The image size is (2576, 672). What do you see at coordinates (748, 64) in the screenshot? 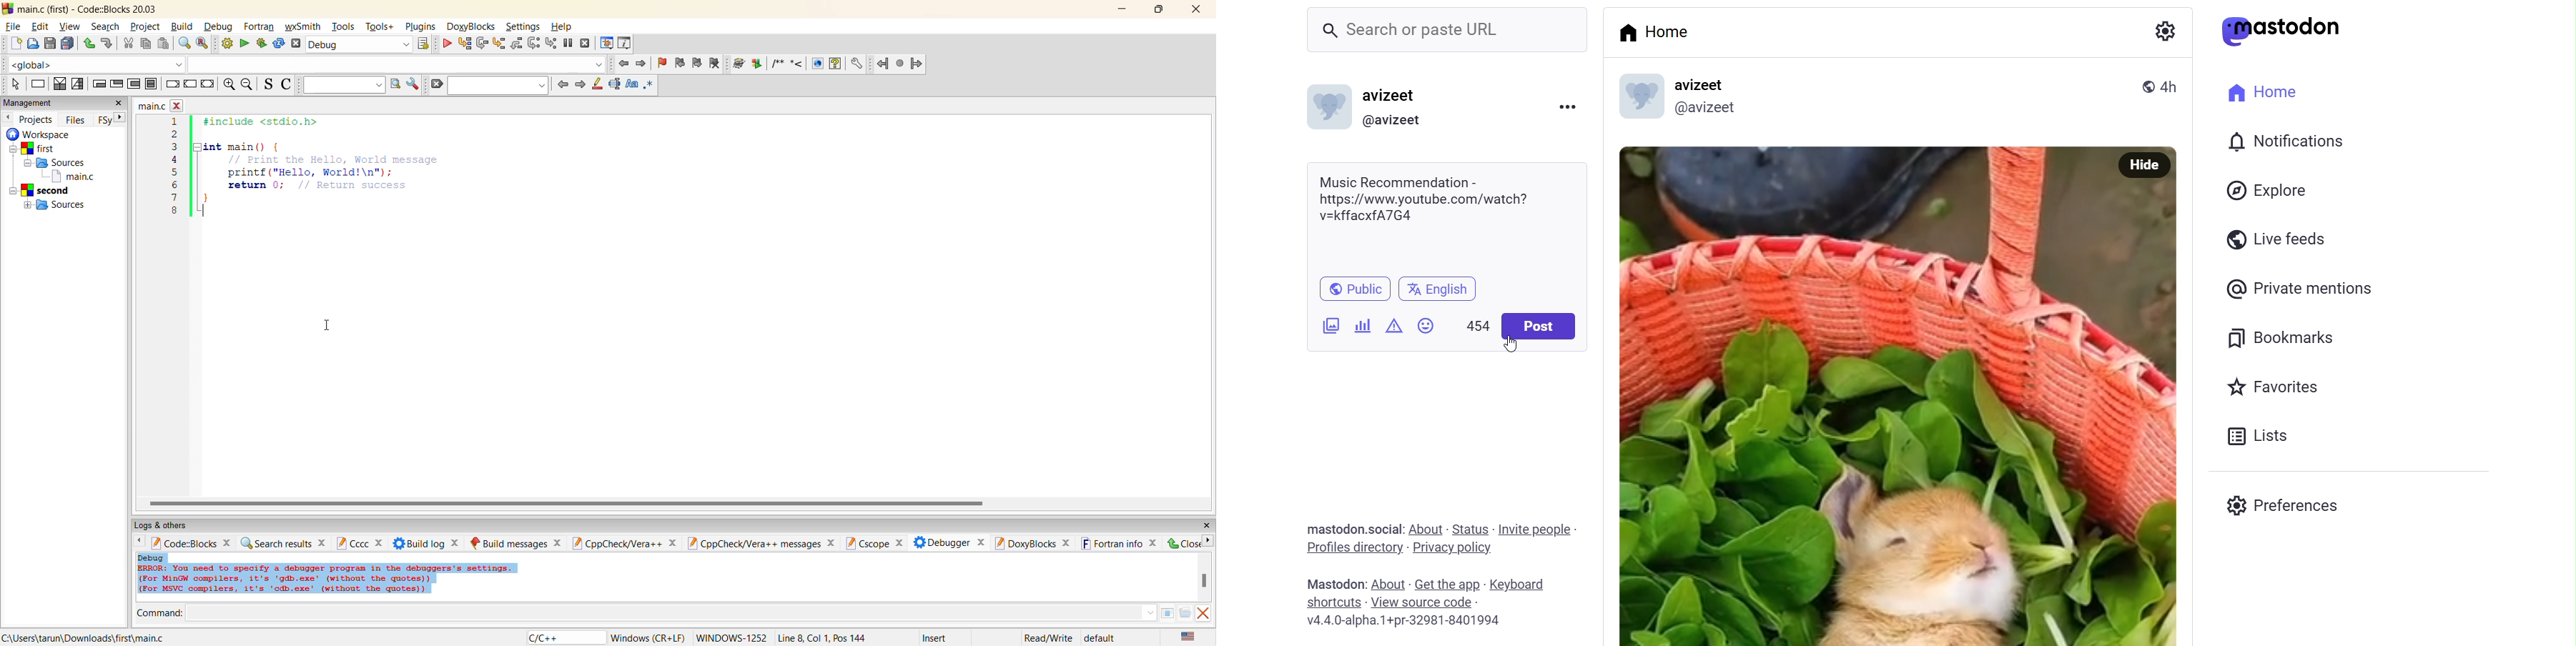
I see `doxyblocks` at bounding box center [748, 64].